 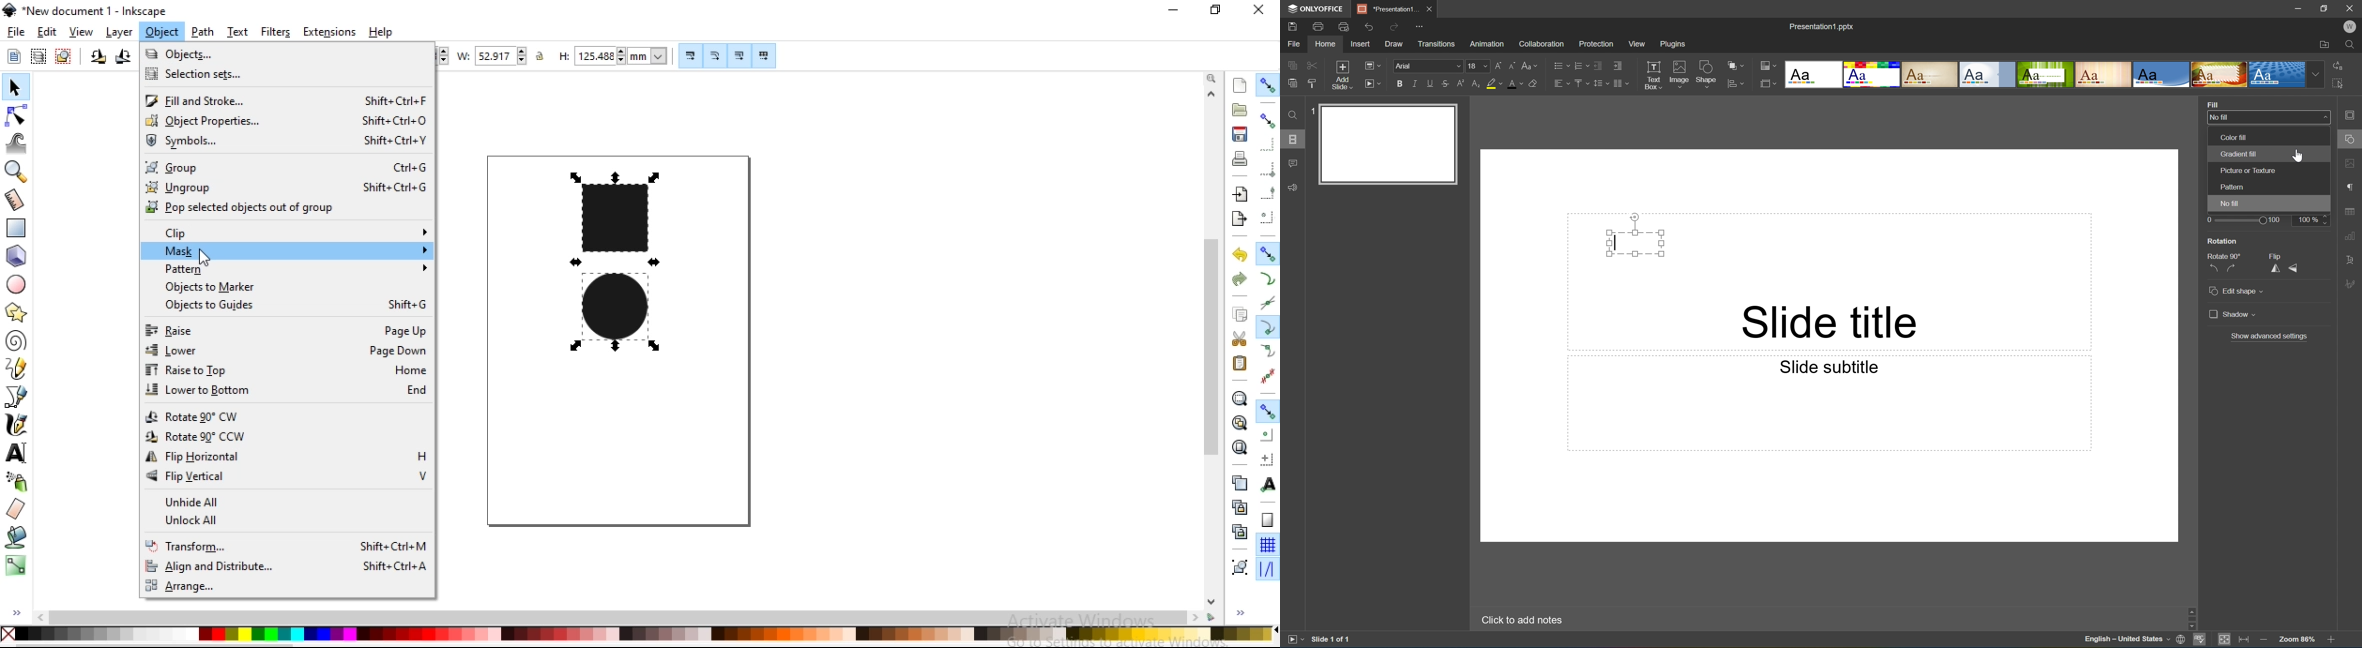 What do you see at coordinates (1294, 139) in the screenshot?
I see `Slides` at bounding box center [1294, 139].